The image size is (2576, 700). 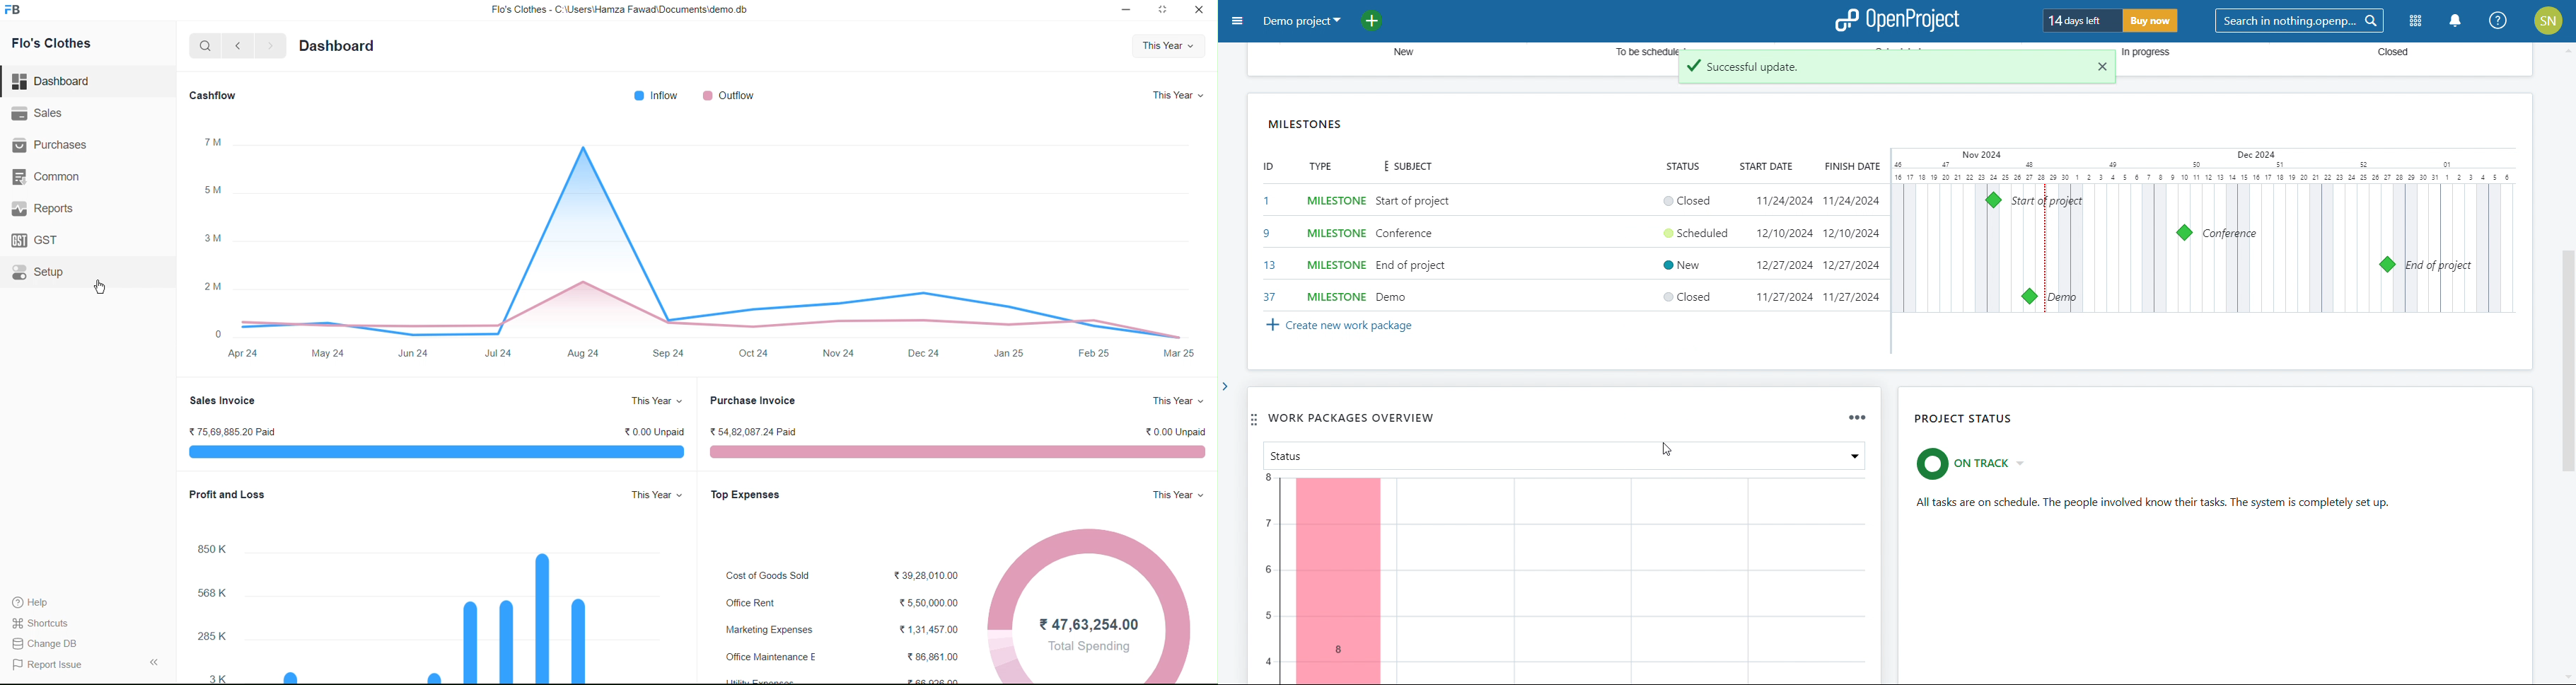 I want to click on Profit and Loss, so click(x=222, y=492).